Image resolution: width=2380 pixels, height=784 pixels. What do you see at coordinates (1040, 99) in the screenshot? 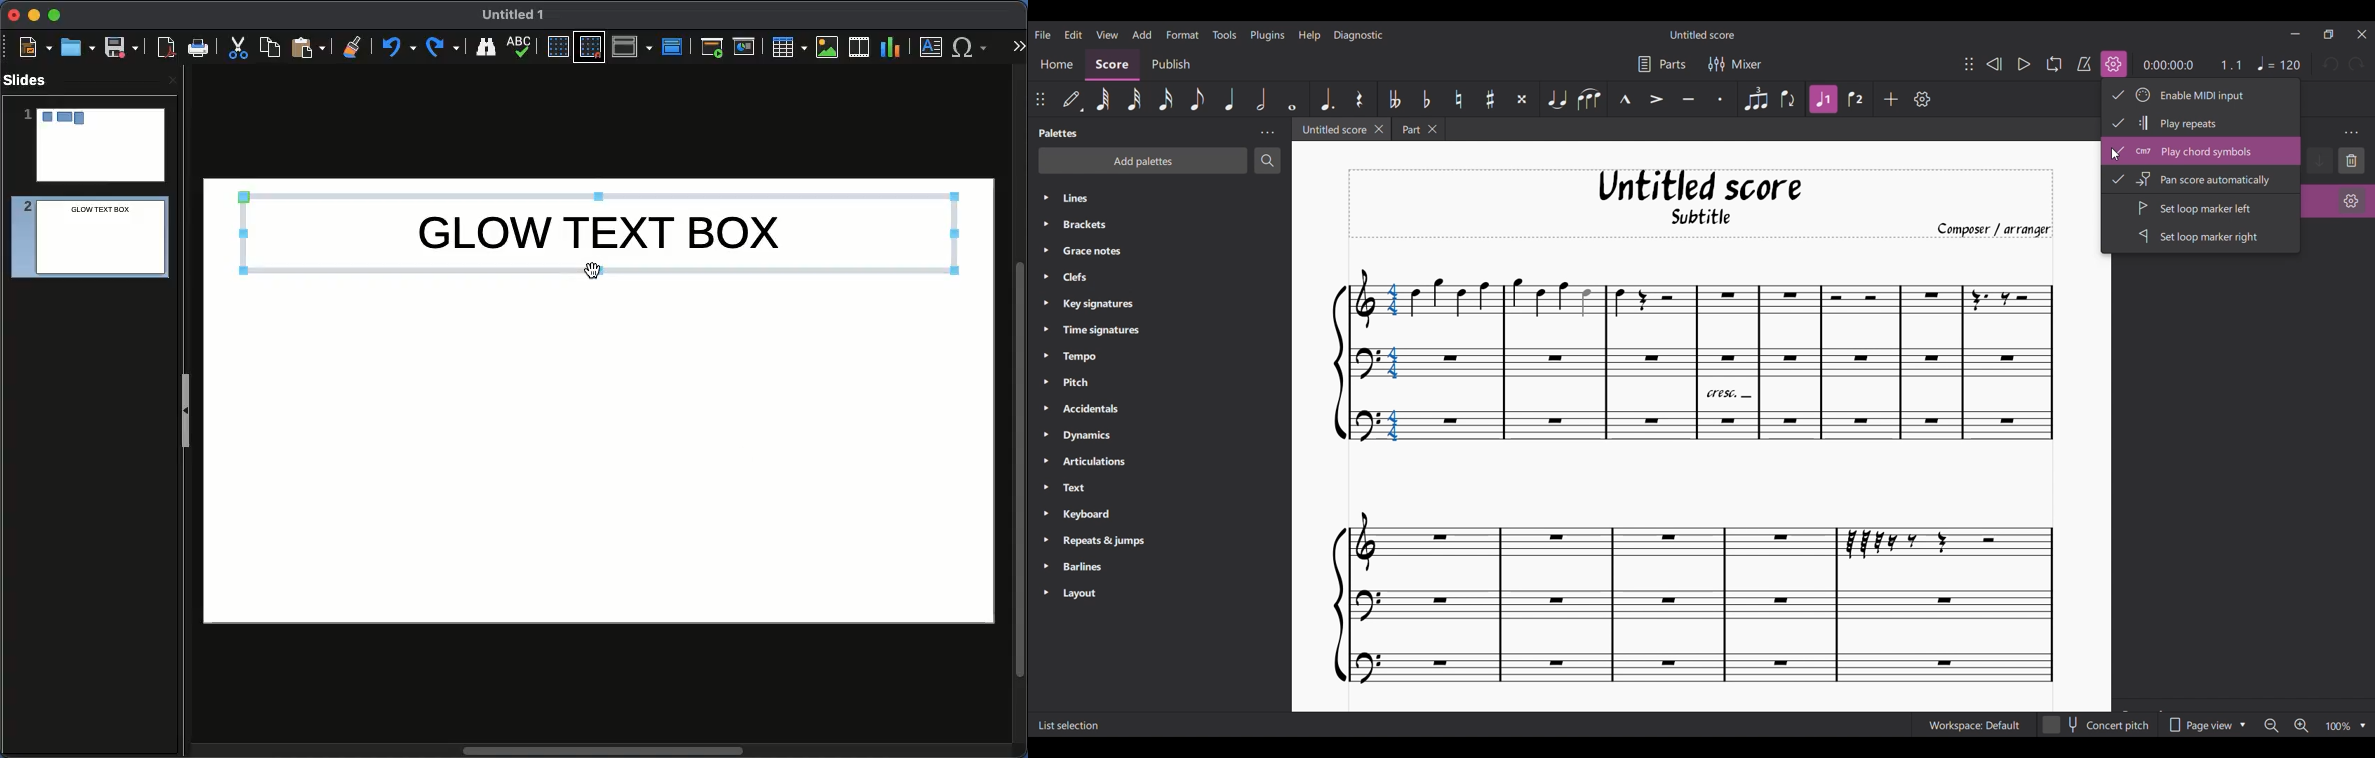
I see `Change position of toolbar attached` at bounding box center [1040, 99].